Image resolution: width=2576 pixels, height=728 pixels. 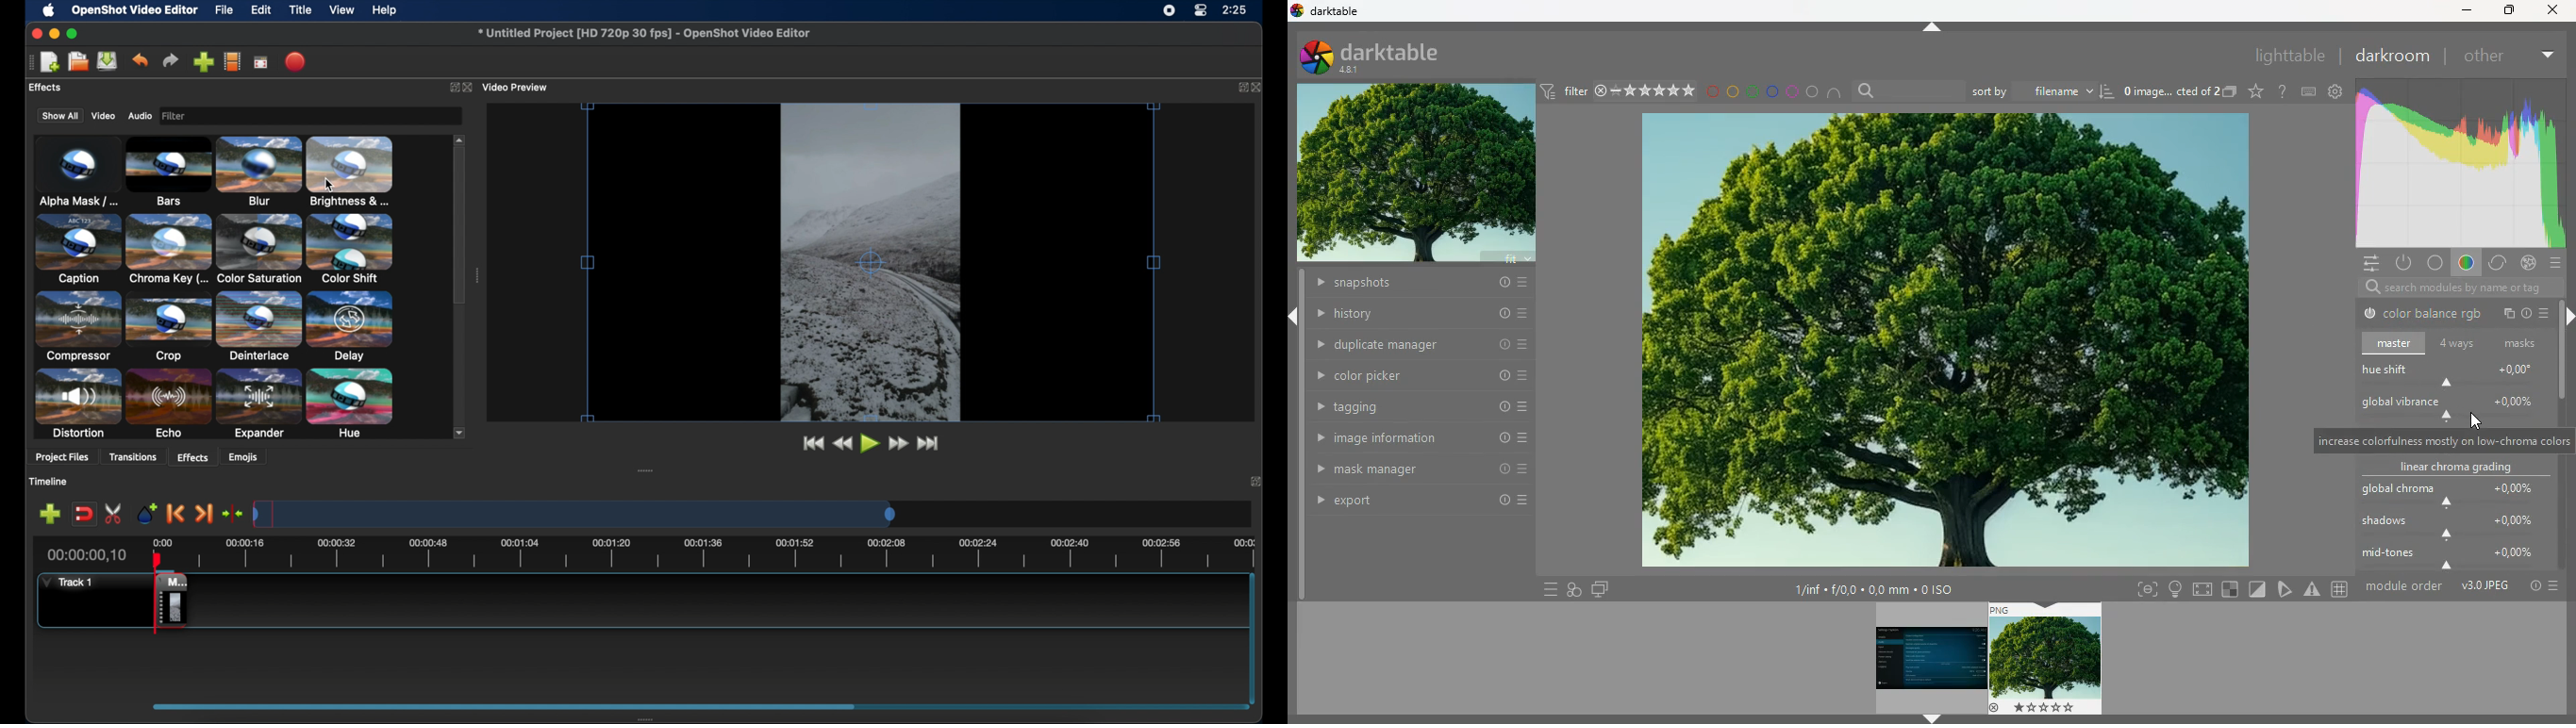 I want to click on drag handle, so click(x=29, y=62).